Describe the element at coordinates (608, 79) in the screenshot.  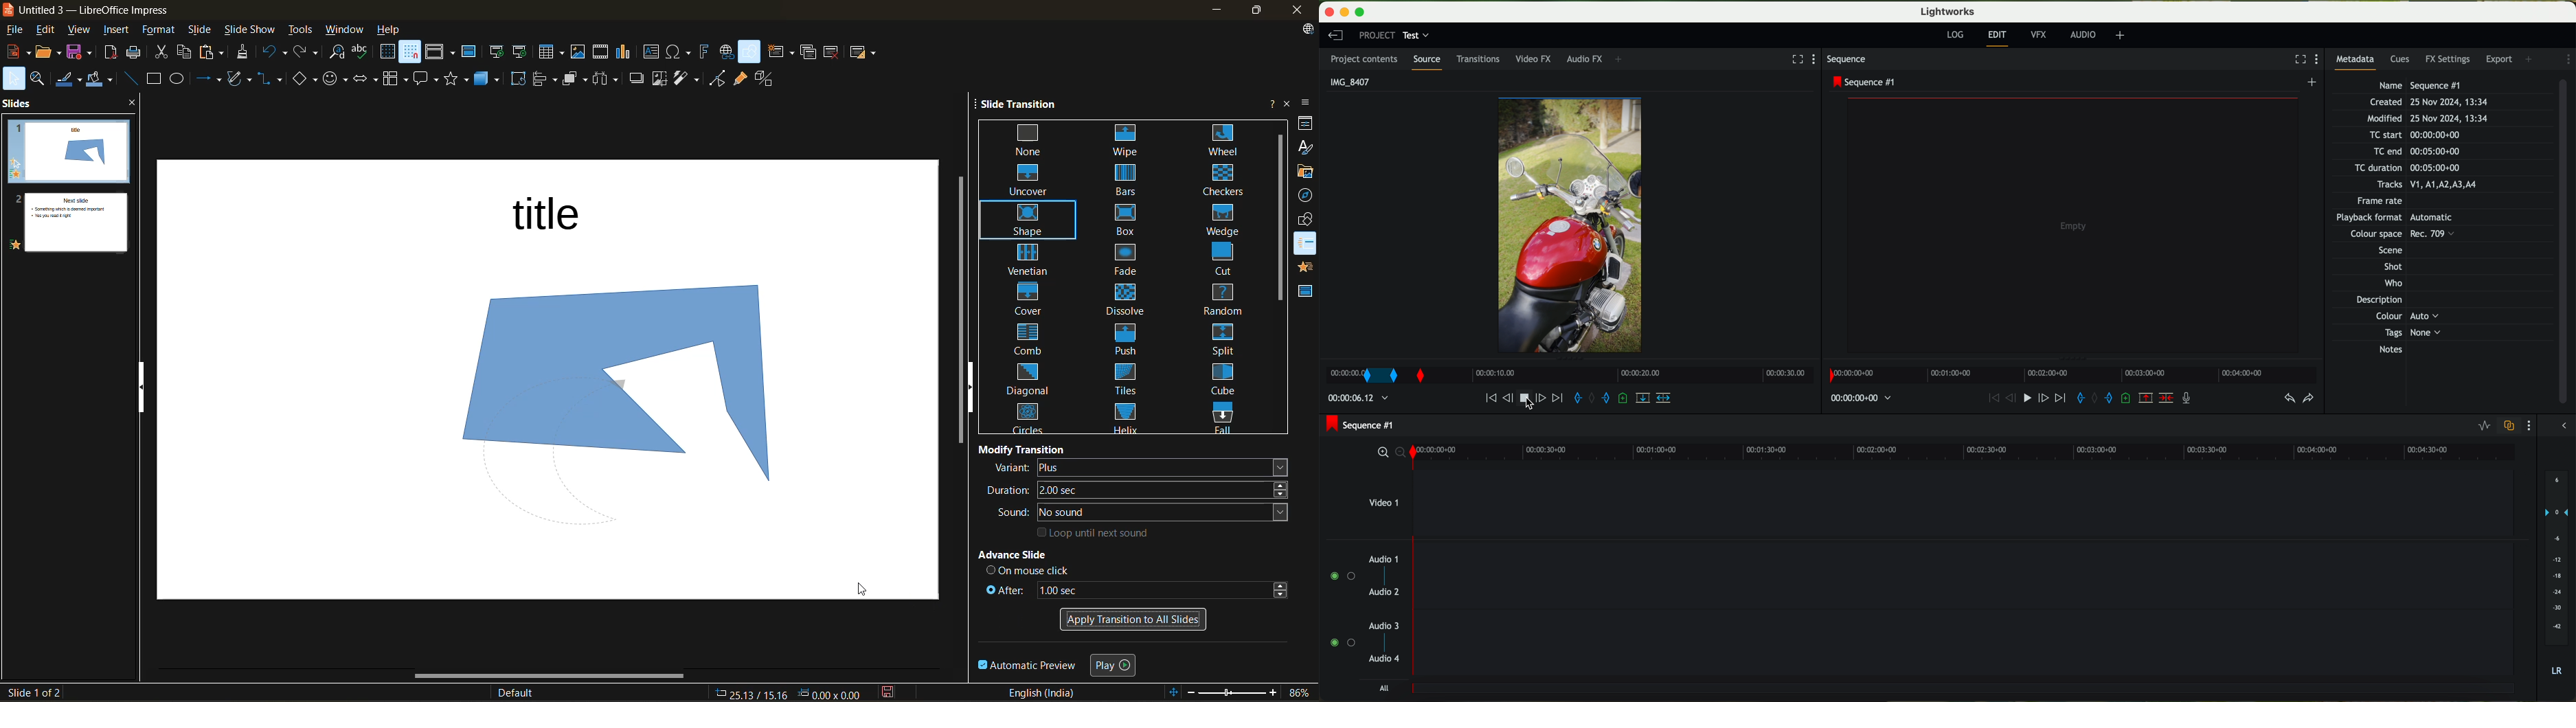
I see `distribute` at that location.